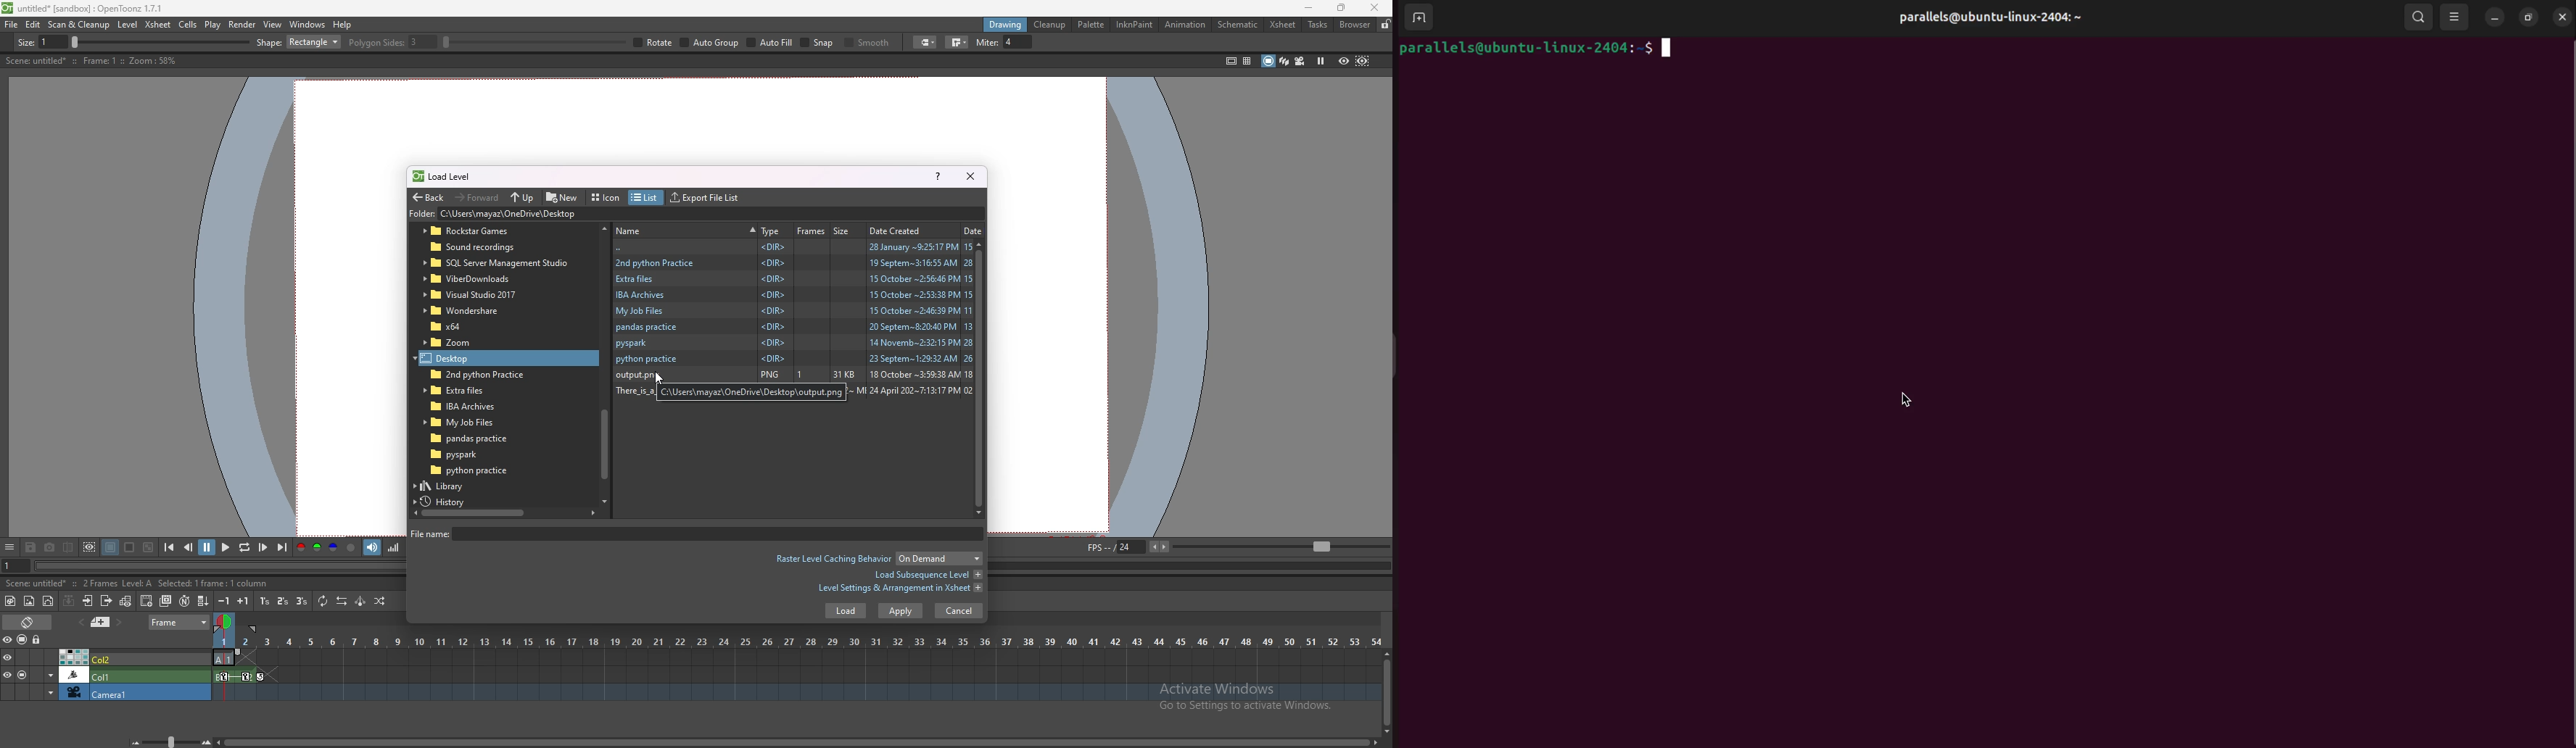 This screenshot has width=2576, height=756. What do you see at coordinates (167, 601) in the screenshot?
I see `duplicate drawing` at bounding box center [167, 601].